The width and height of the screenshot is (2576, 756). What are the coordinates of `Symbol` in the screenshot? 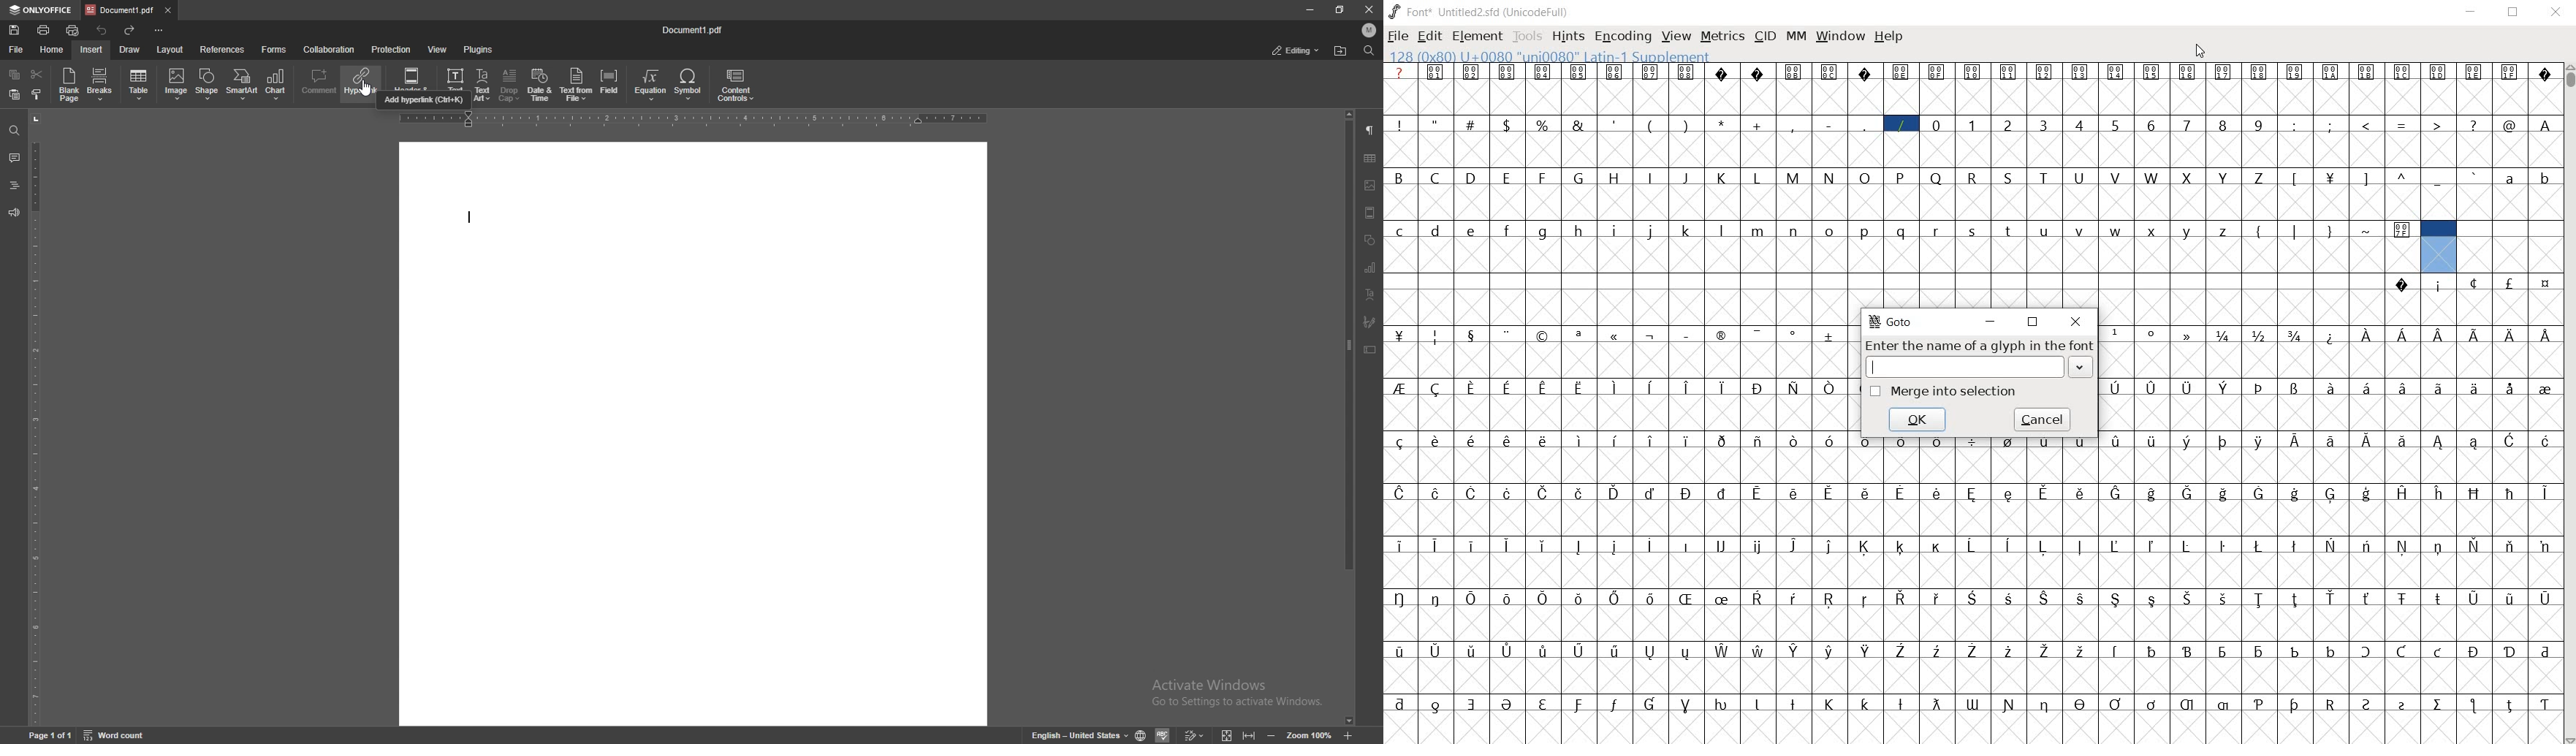 It's located at (2225, 441).